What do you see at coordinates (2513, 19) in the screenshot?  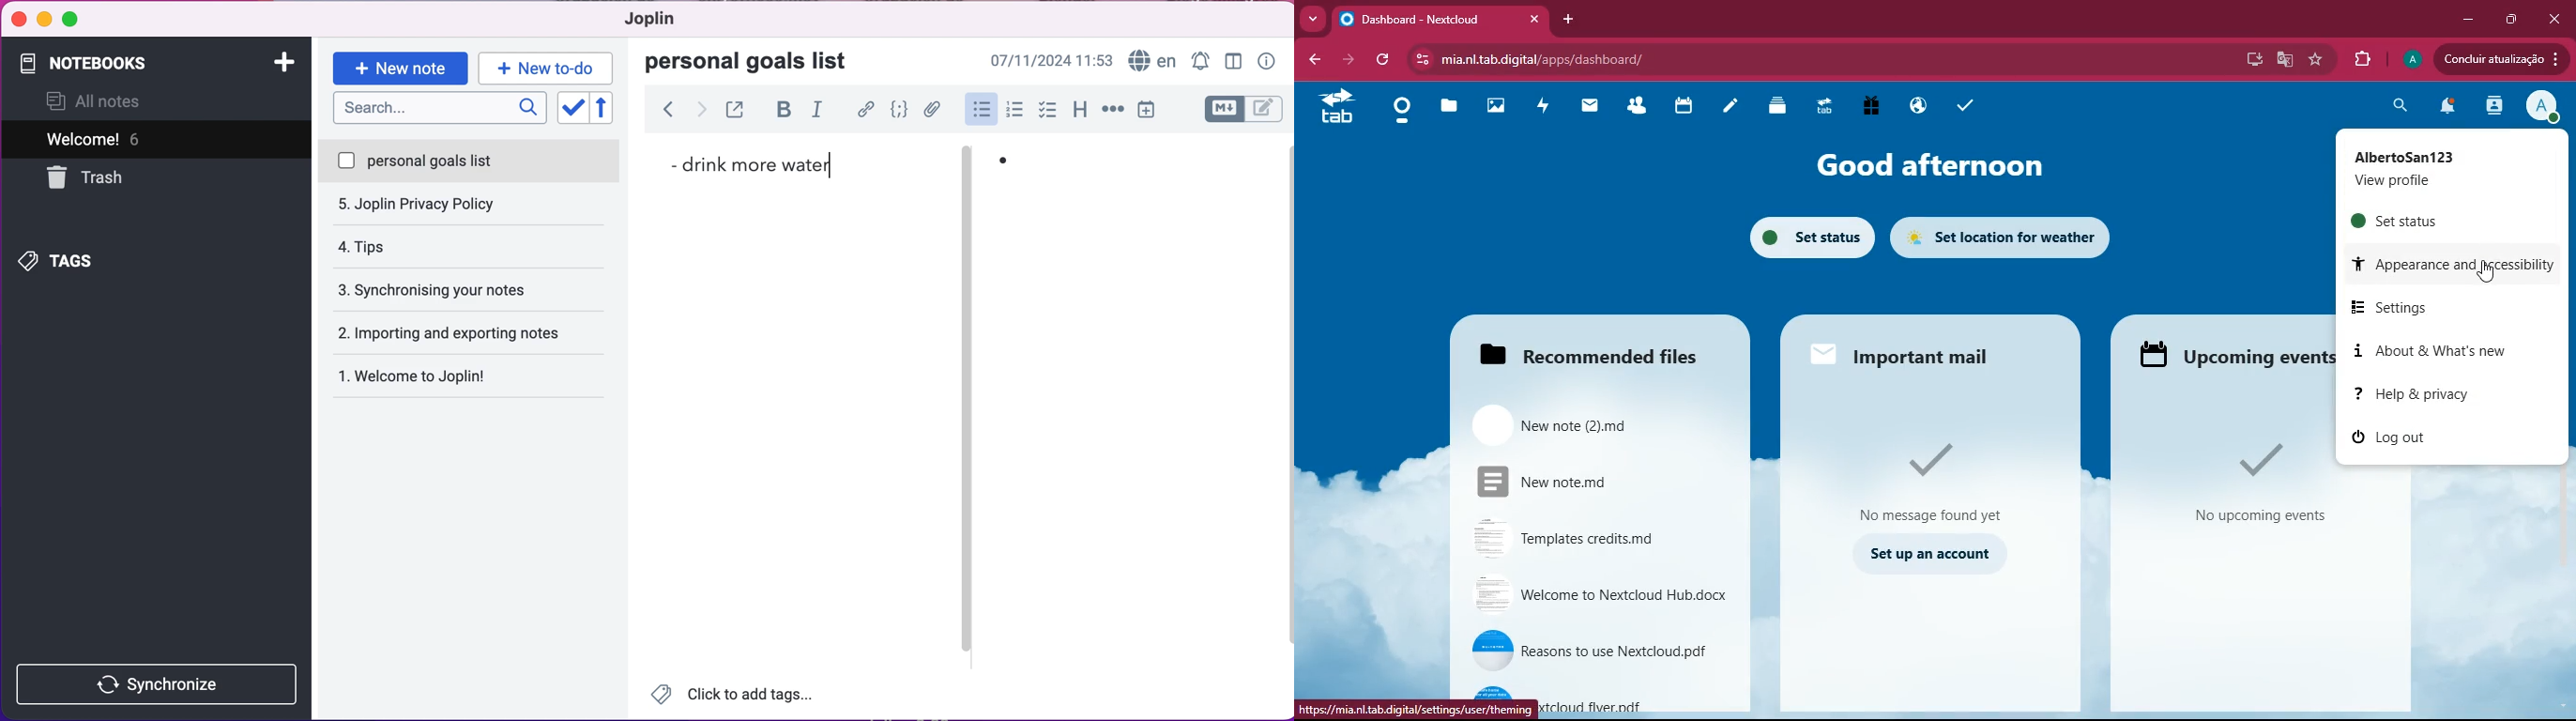 I see `maximize` at bounding box center [2513, 19].